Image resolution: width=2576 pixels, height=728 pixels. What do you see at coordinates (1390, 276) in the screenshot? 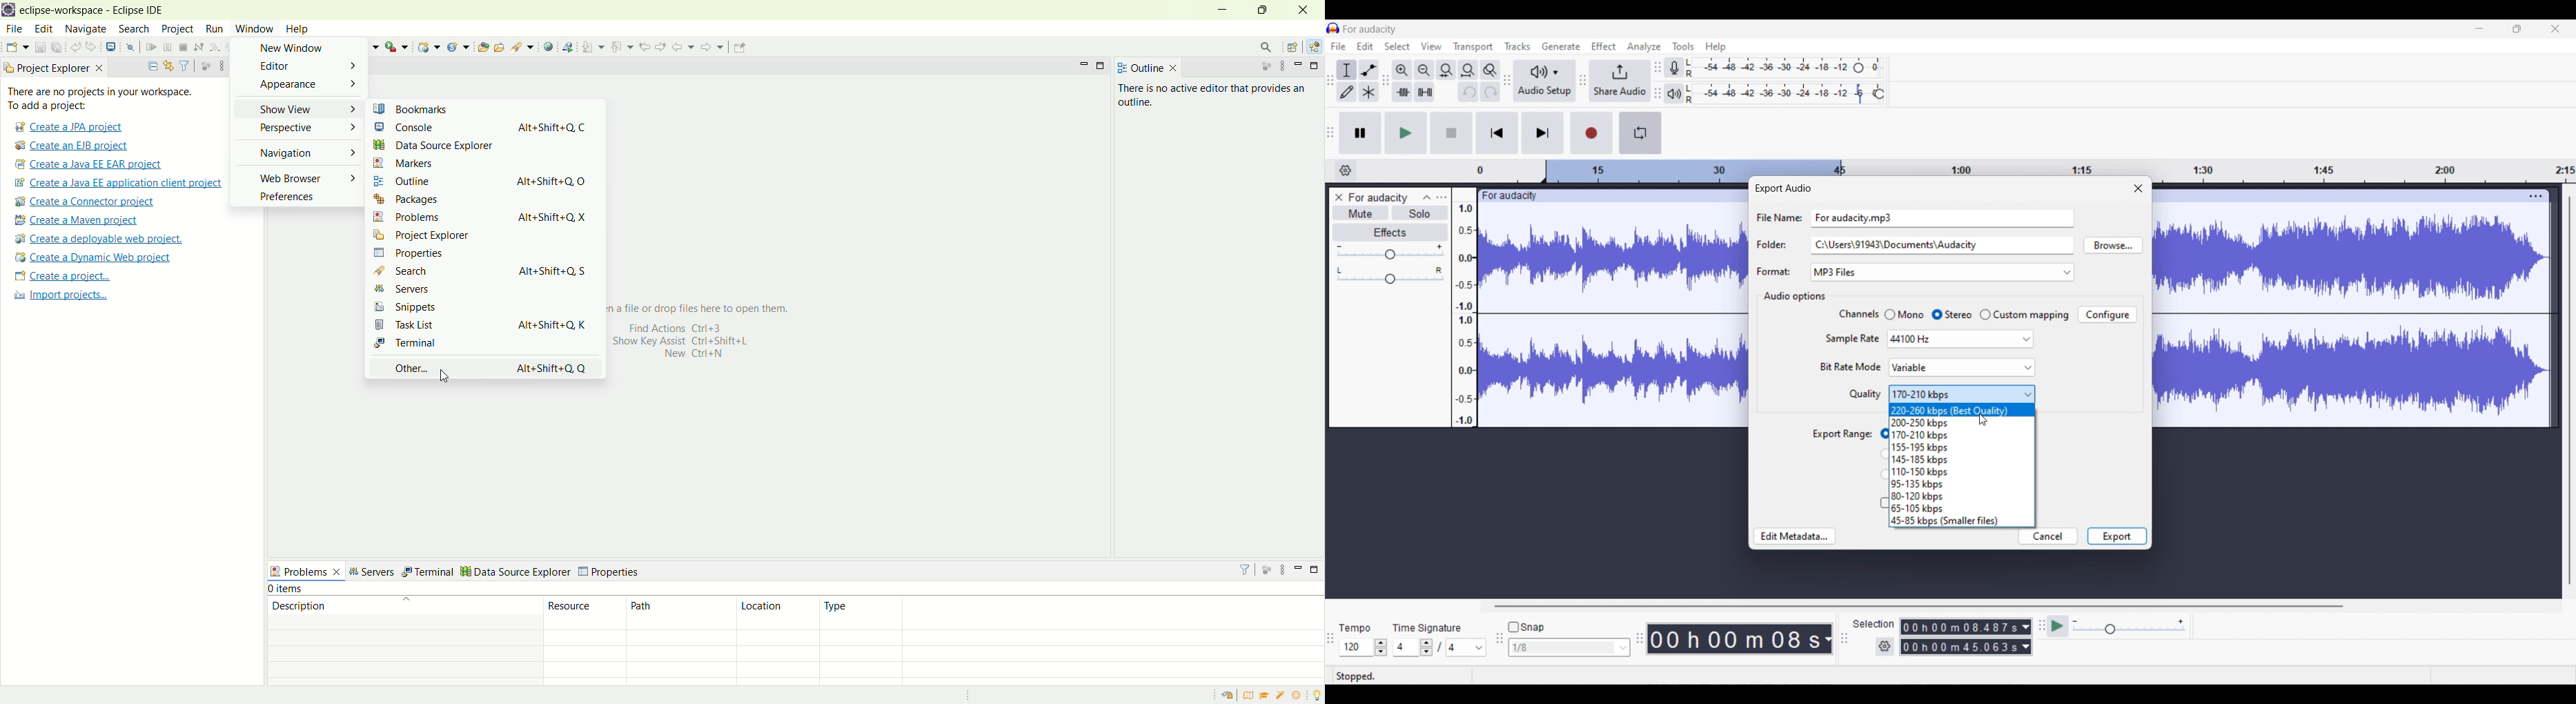
I see `Pan scale` at bounding box center [1390, 276].